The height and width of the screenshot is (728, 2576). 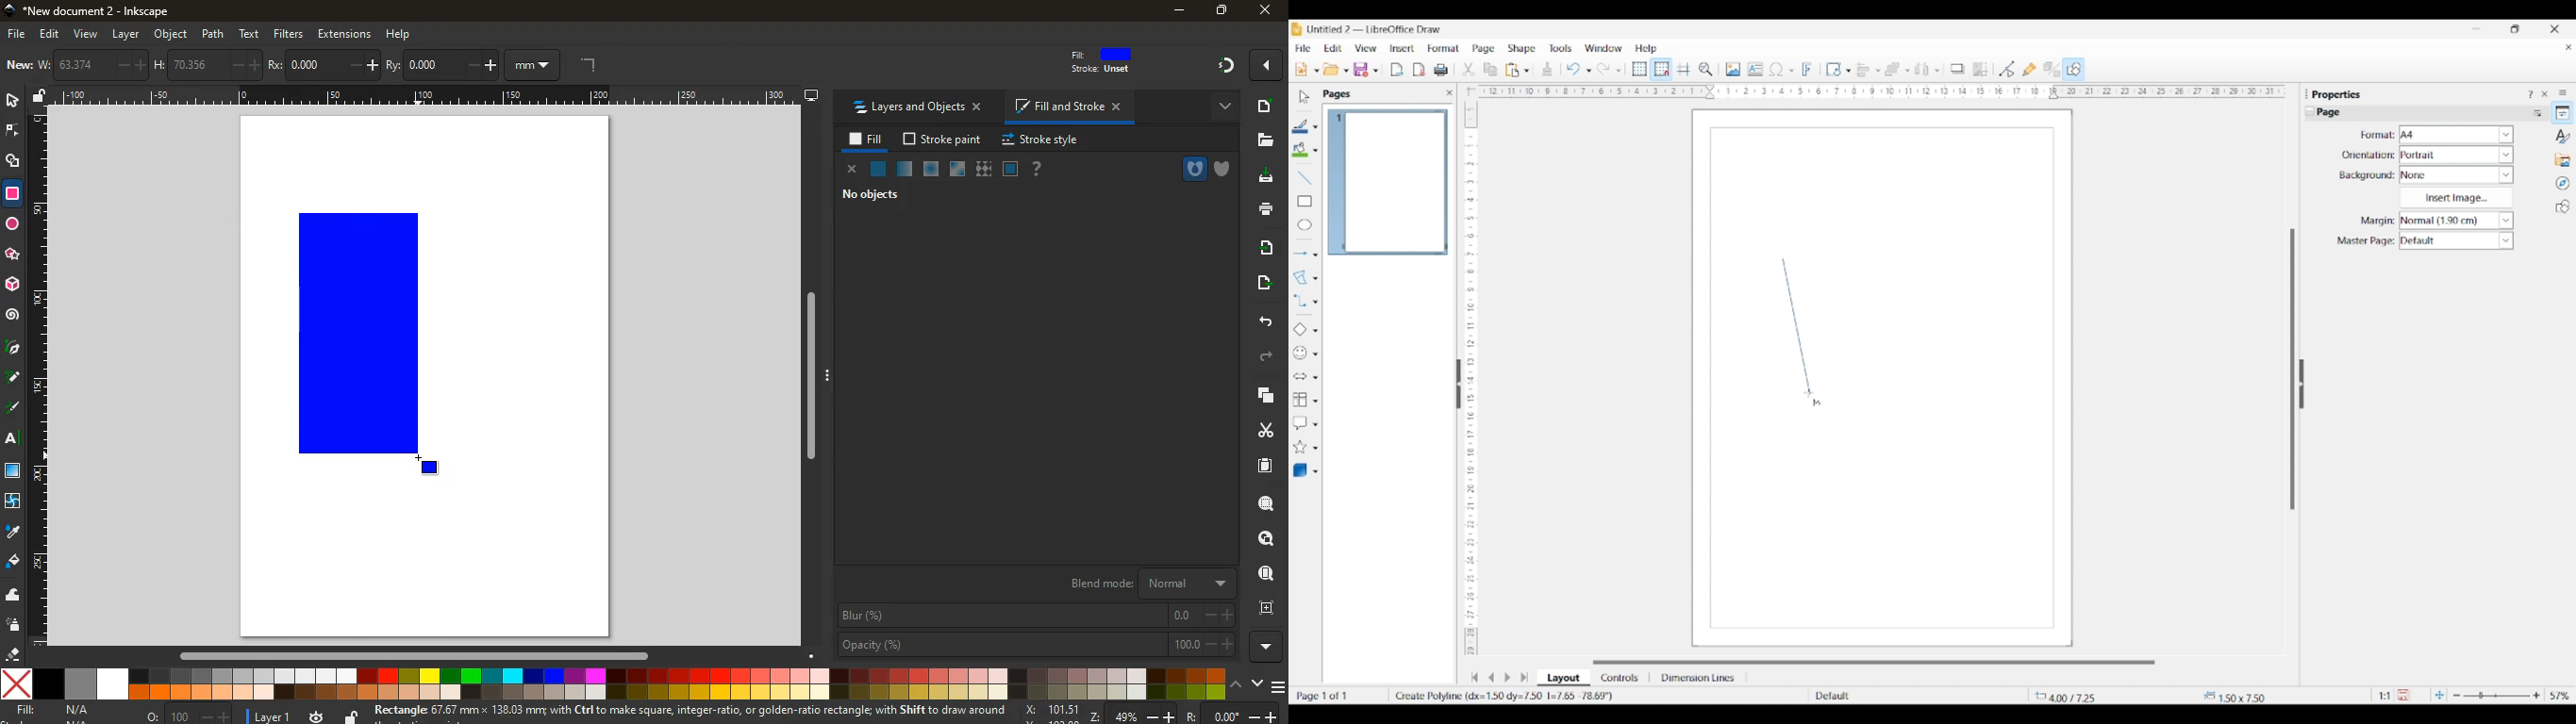 I want to click on , so click(x=1219, y=65).